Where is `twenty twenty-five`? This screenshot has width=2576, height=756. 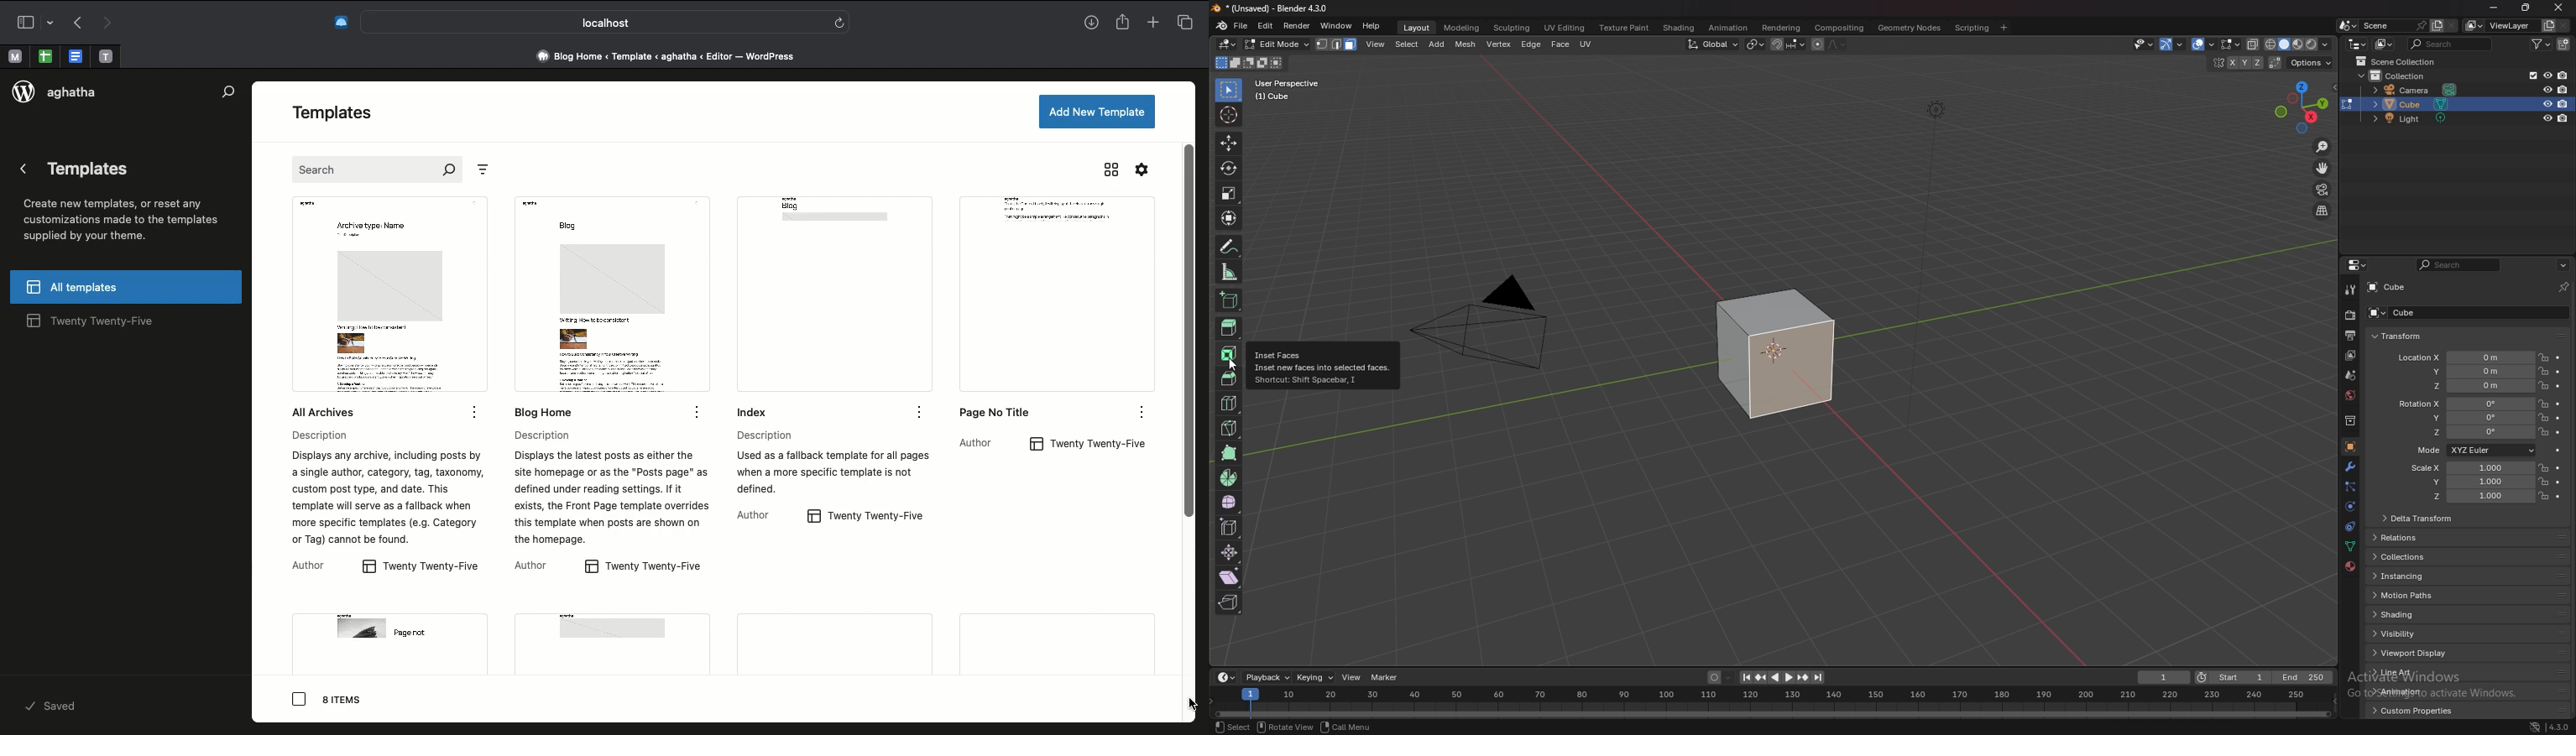 twenty twenty-five is located at coordinates (646, 569).